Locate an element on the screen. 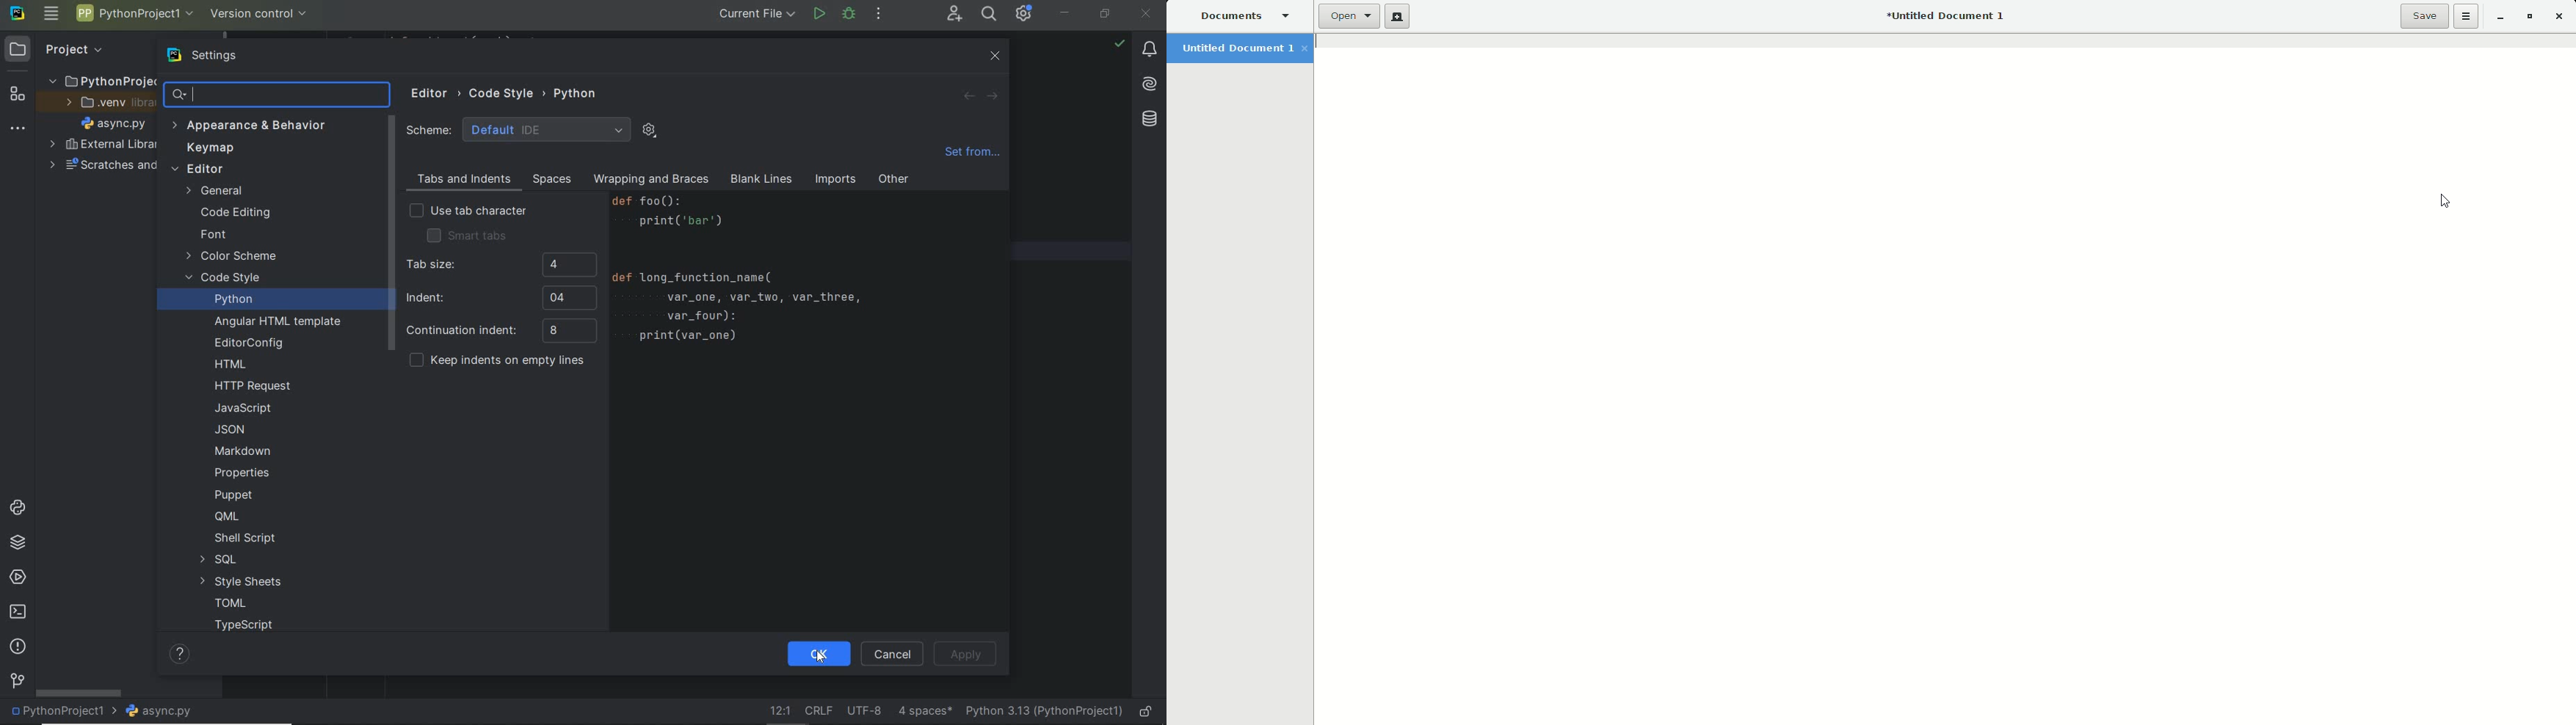  python console is located at coordinates (20, 509).